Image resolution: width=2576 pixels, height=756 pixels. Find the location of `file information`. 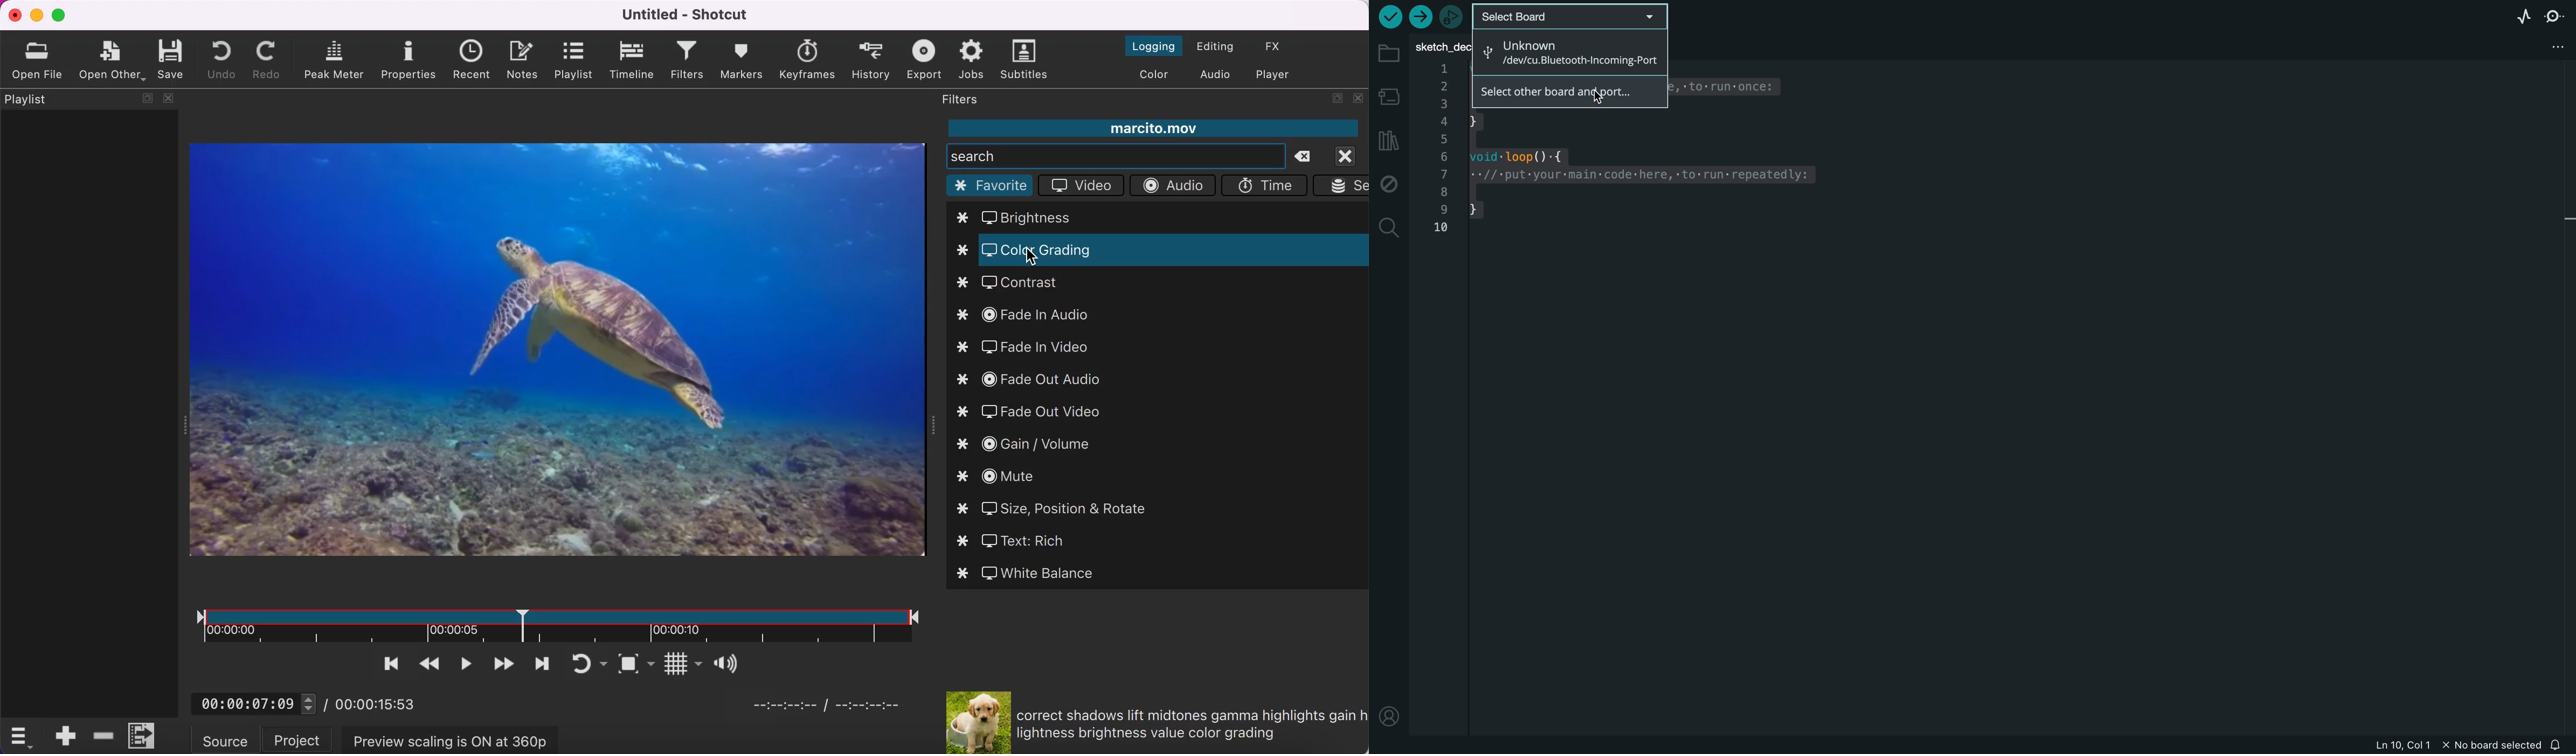

file information is located at coordinates (2456, 744).